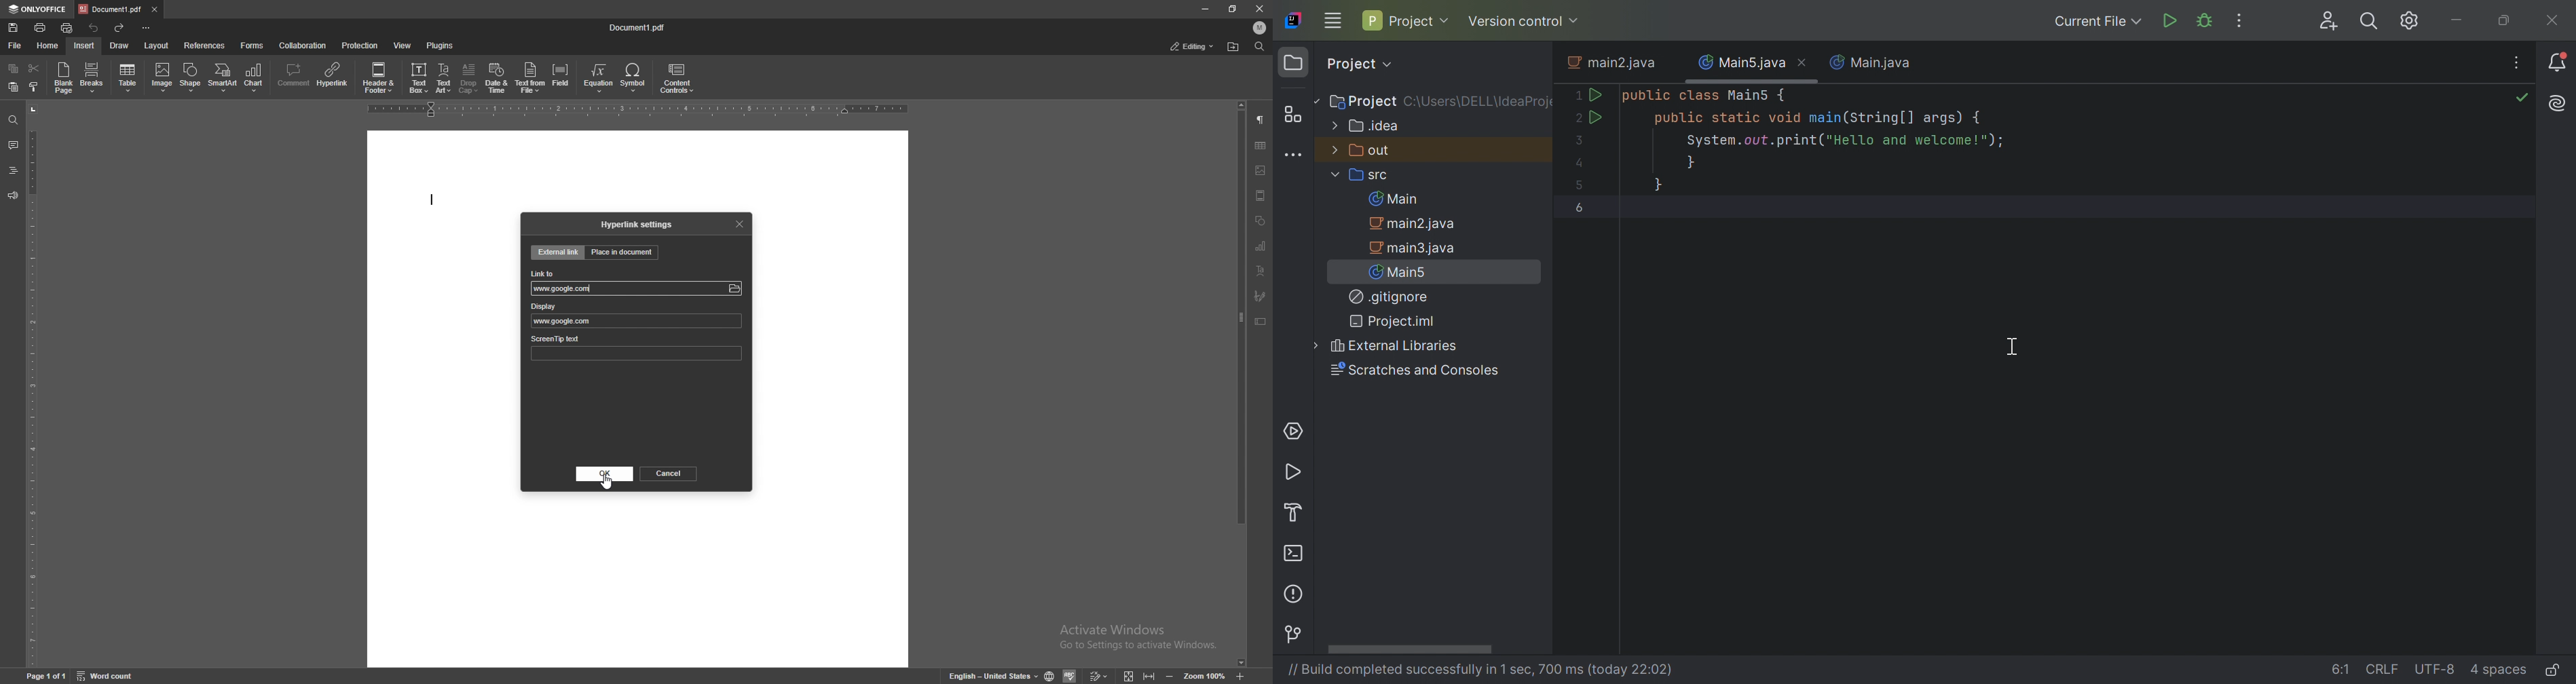  I want to click on date and time, so click(497, 78).